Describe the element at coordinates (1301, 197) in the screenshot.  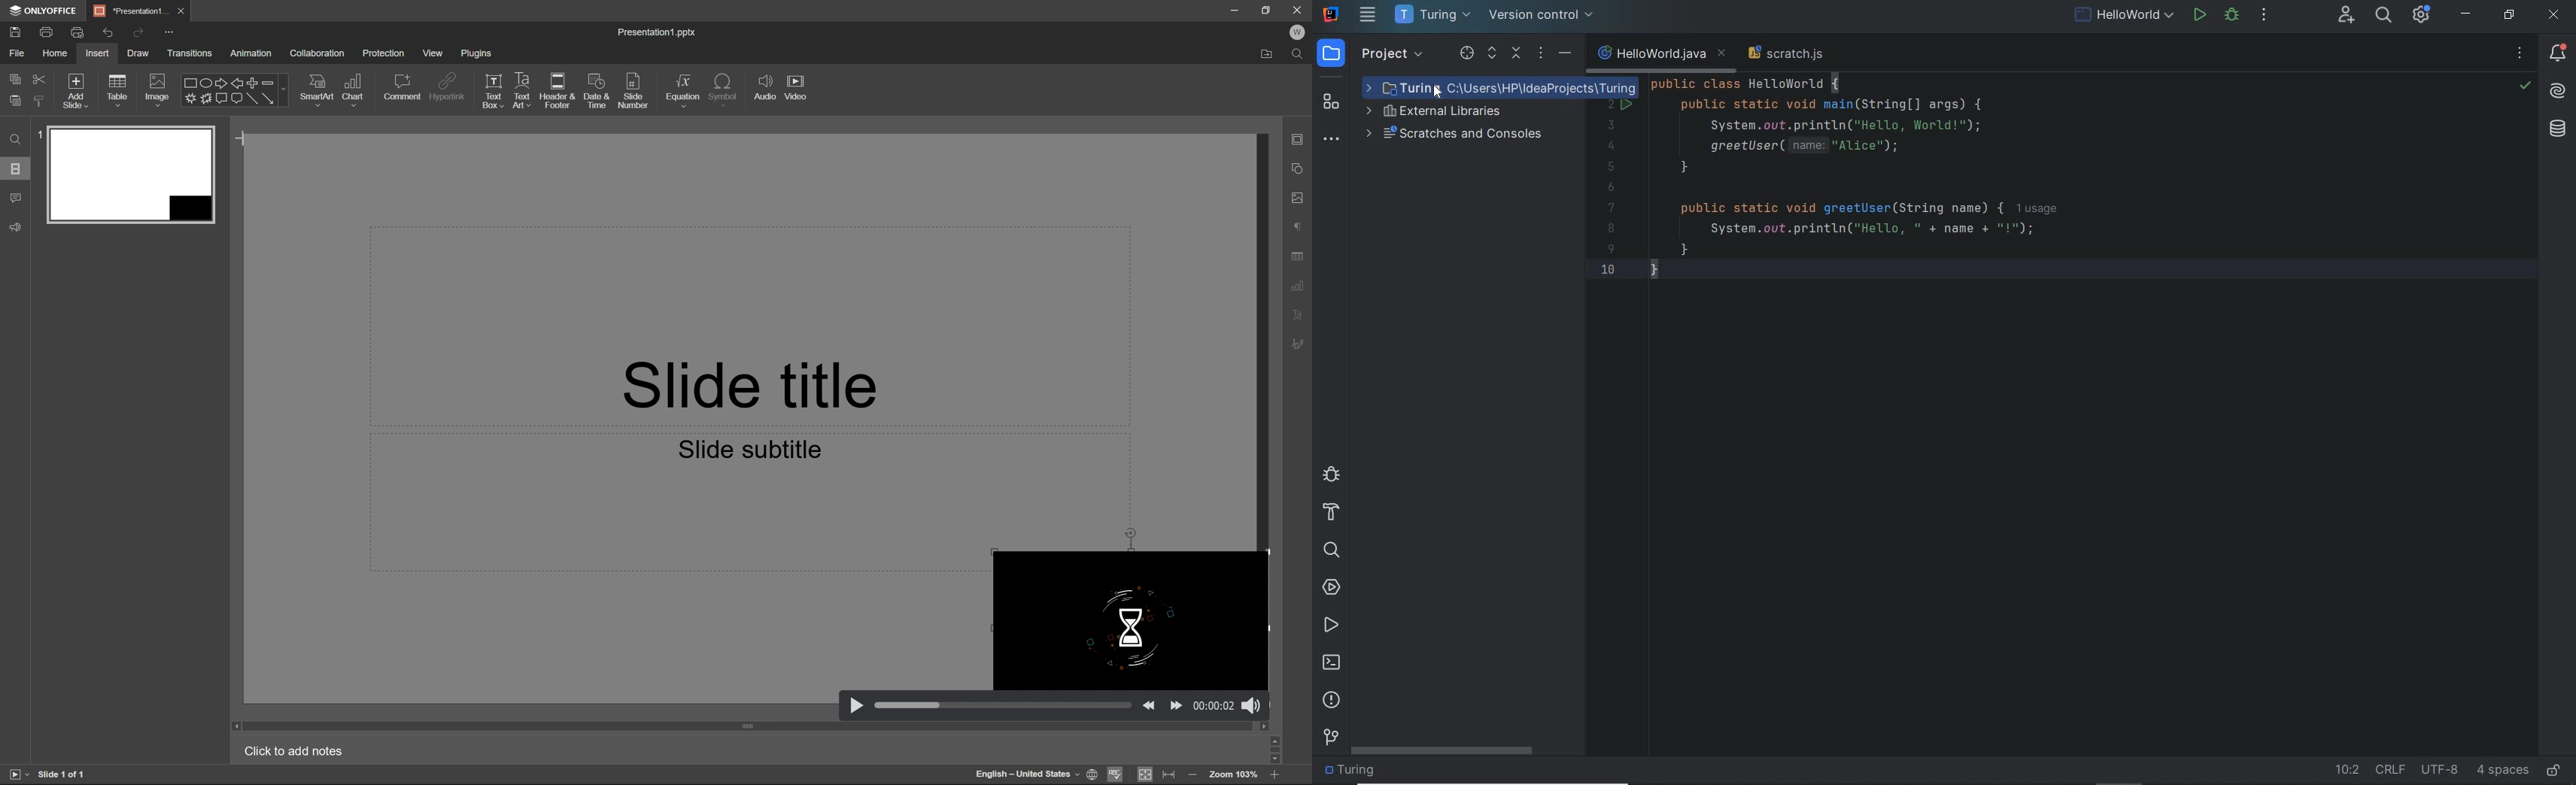
I see `image settings` at that location.